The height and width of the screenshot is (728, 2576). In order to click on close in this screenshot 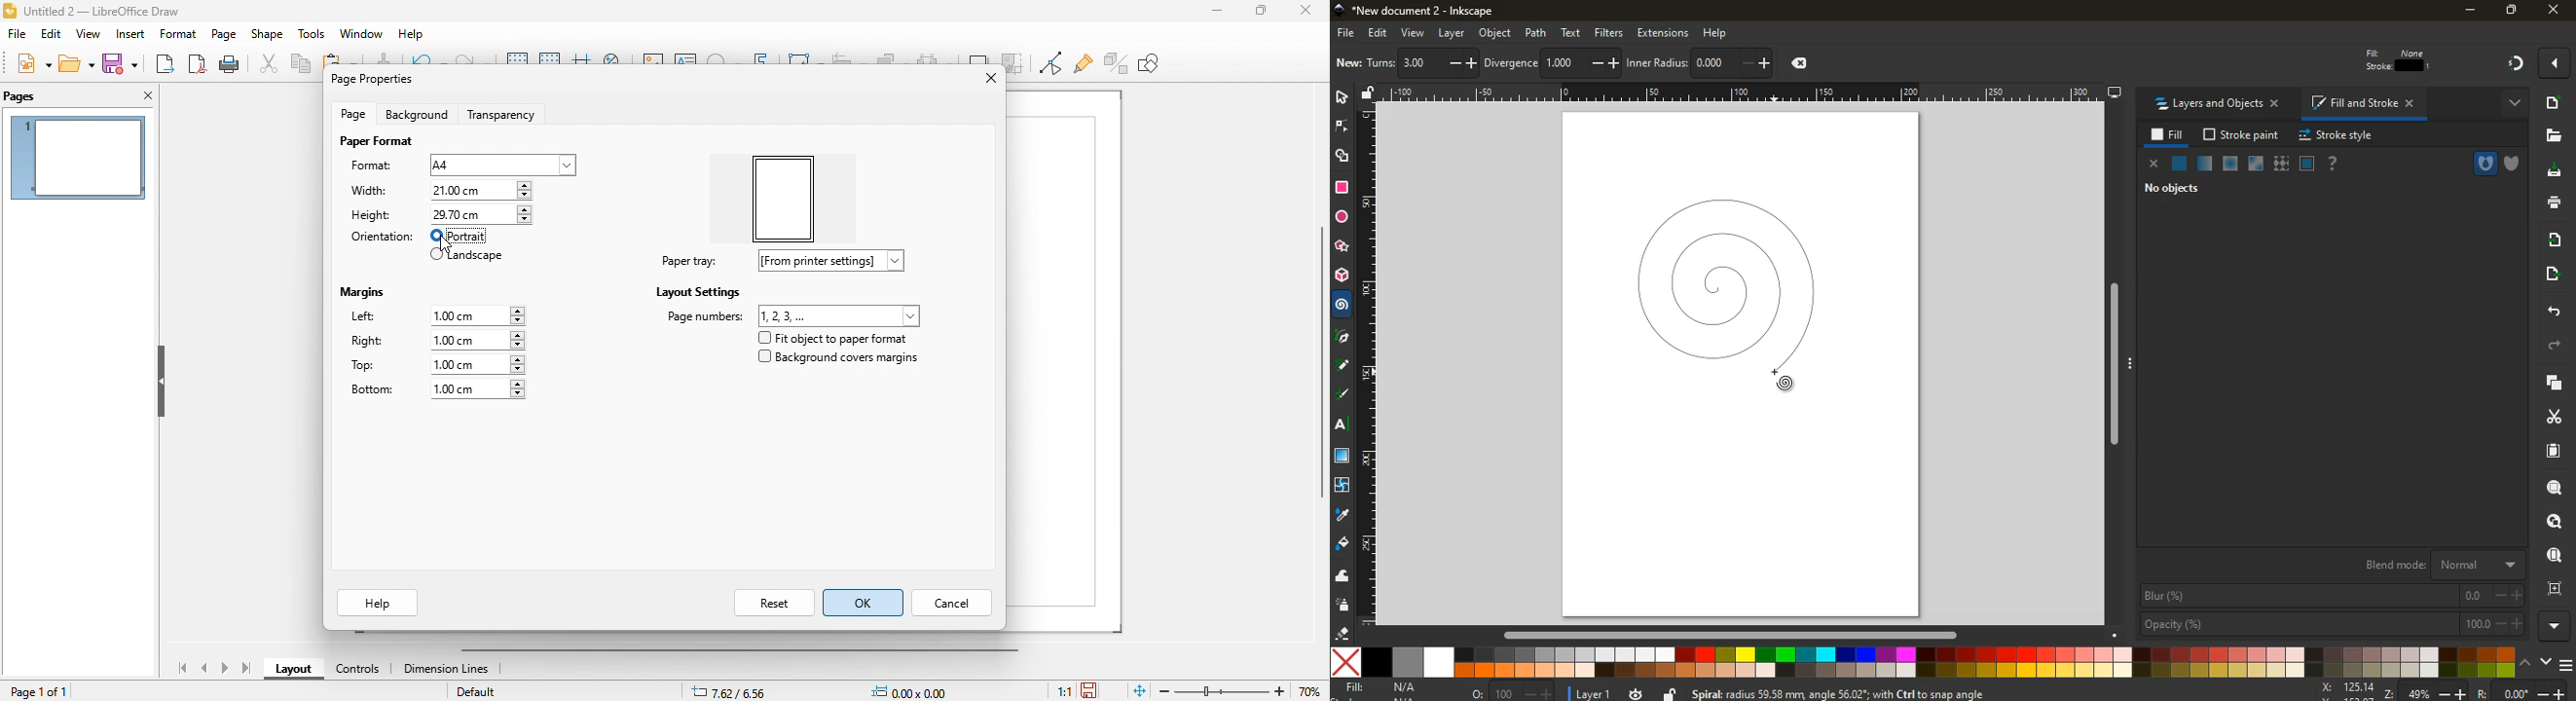, I will do `click(1300, 14)`.